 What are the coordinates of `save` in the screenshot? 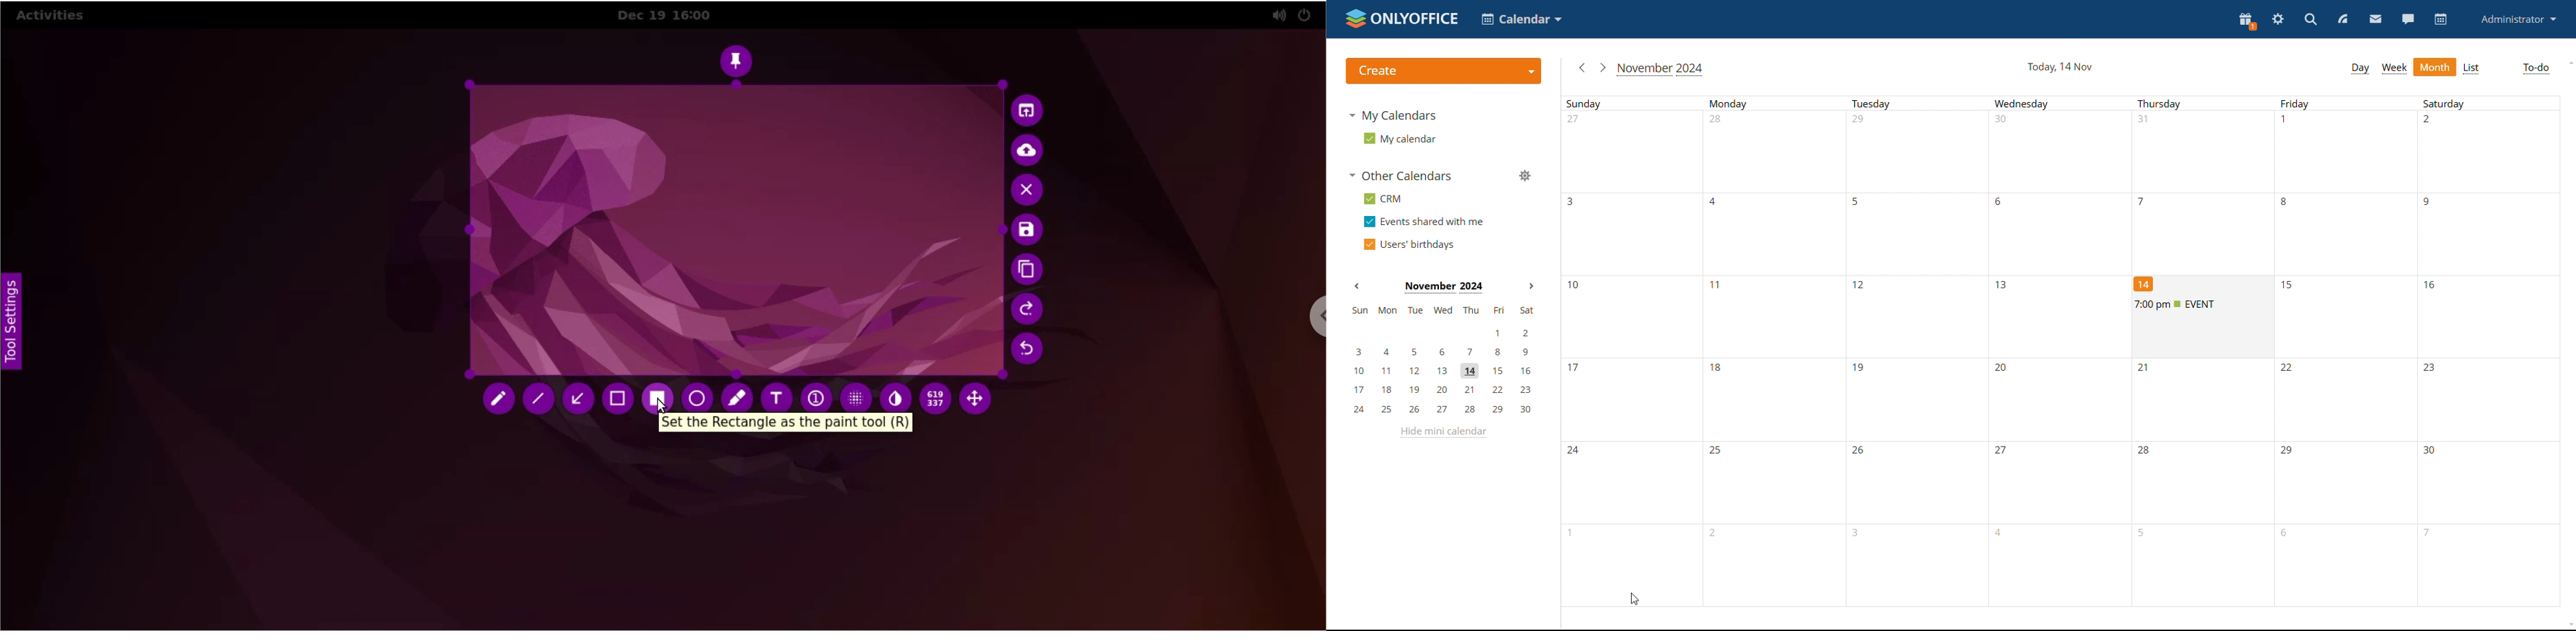 It's located at (1023, 231).